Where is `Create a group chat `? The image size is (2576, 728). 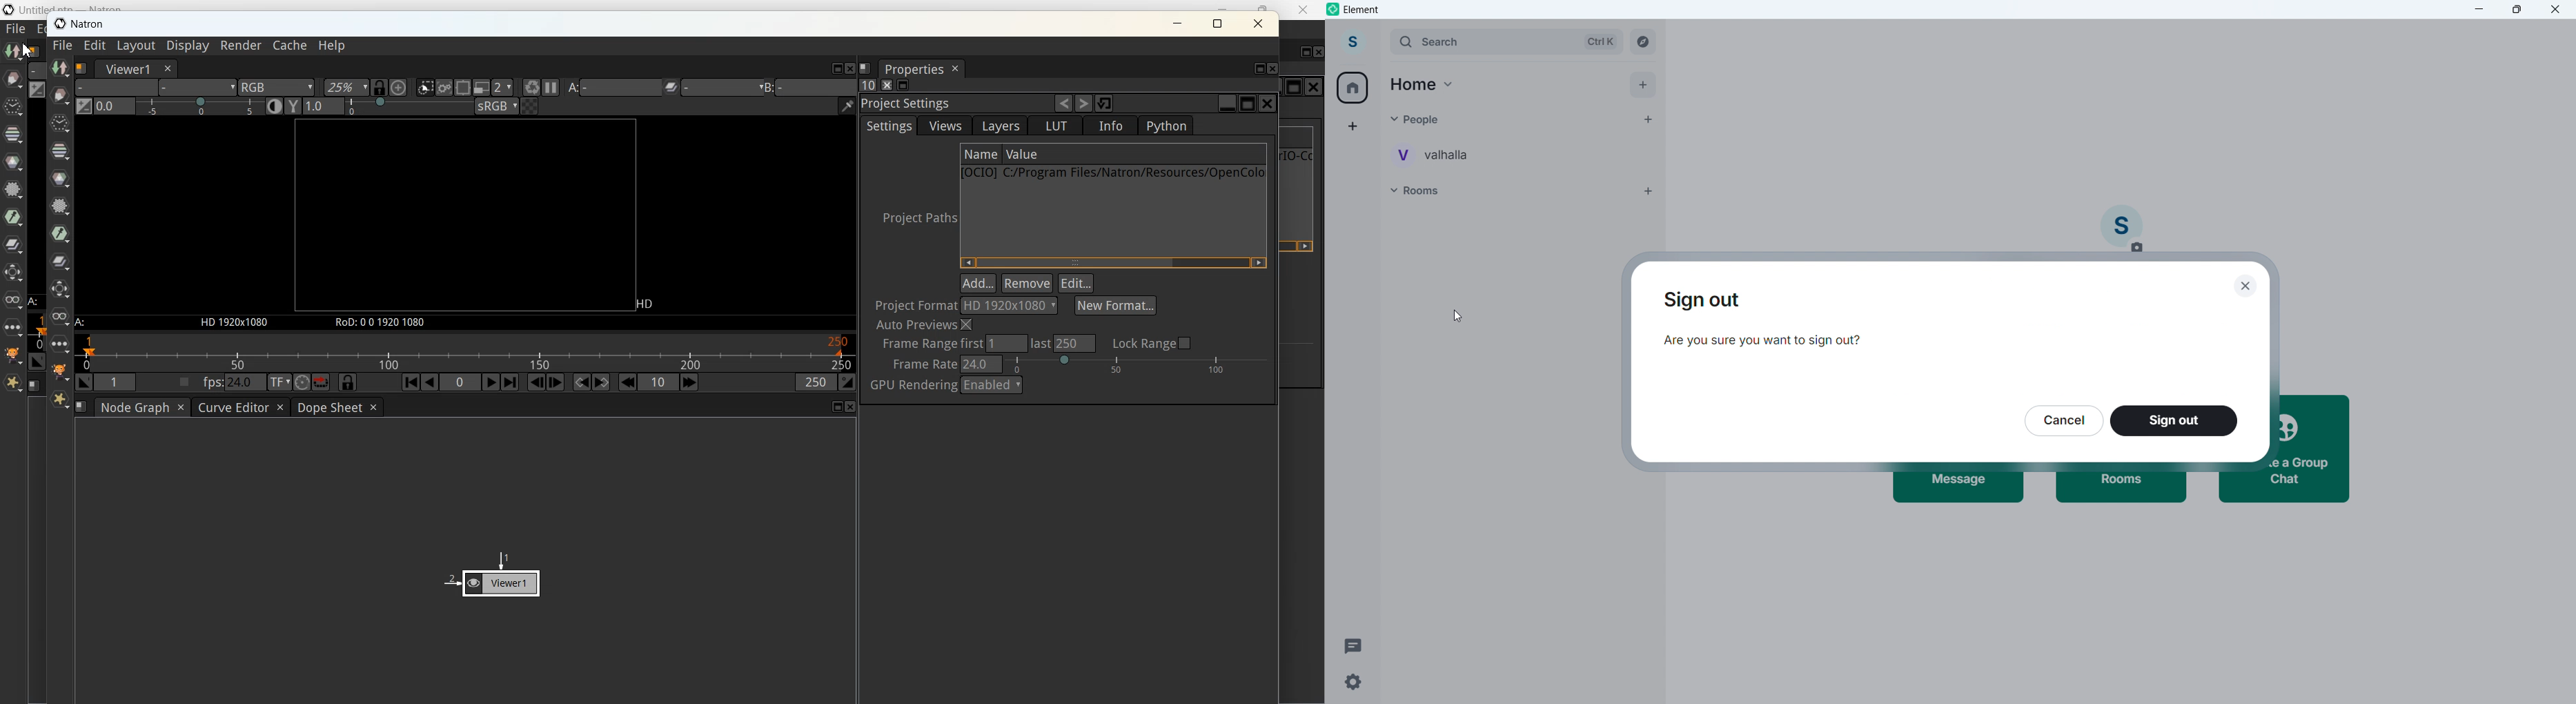
Create a group chat  is located at coordinates (2316, 447).